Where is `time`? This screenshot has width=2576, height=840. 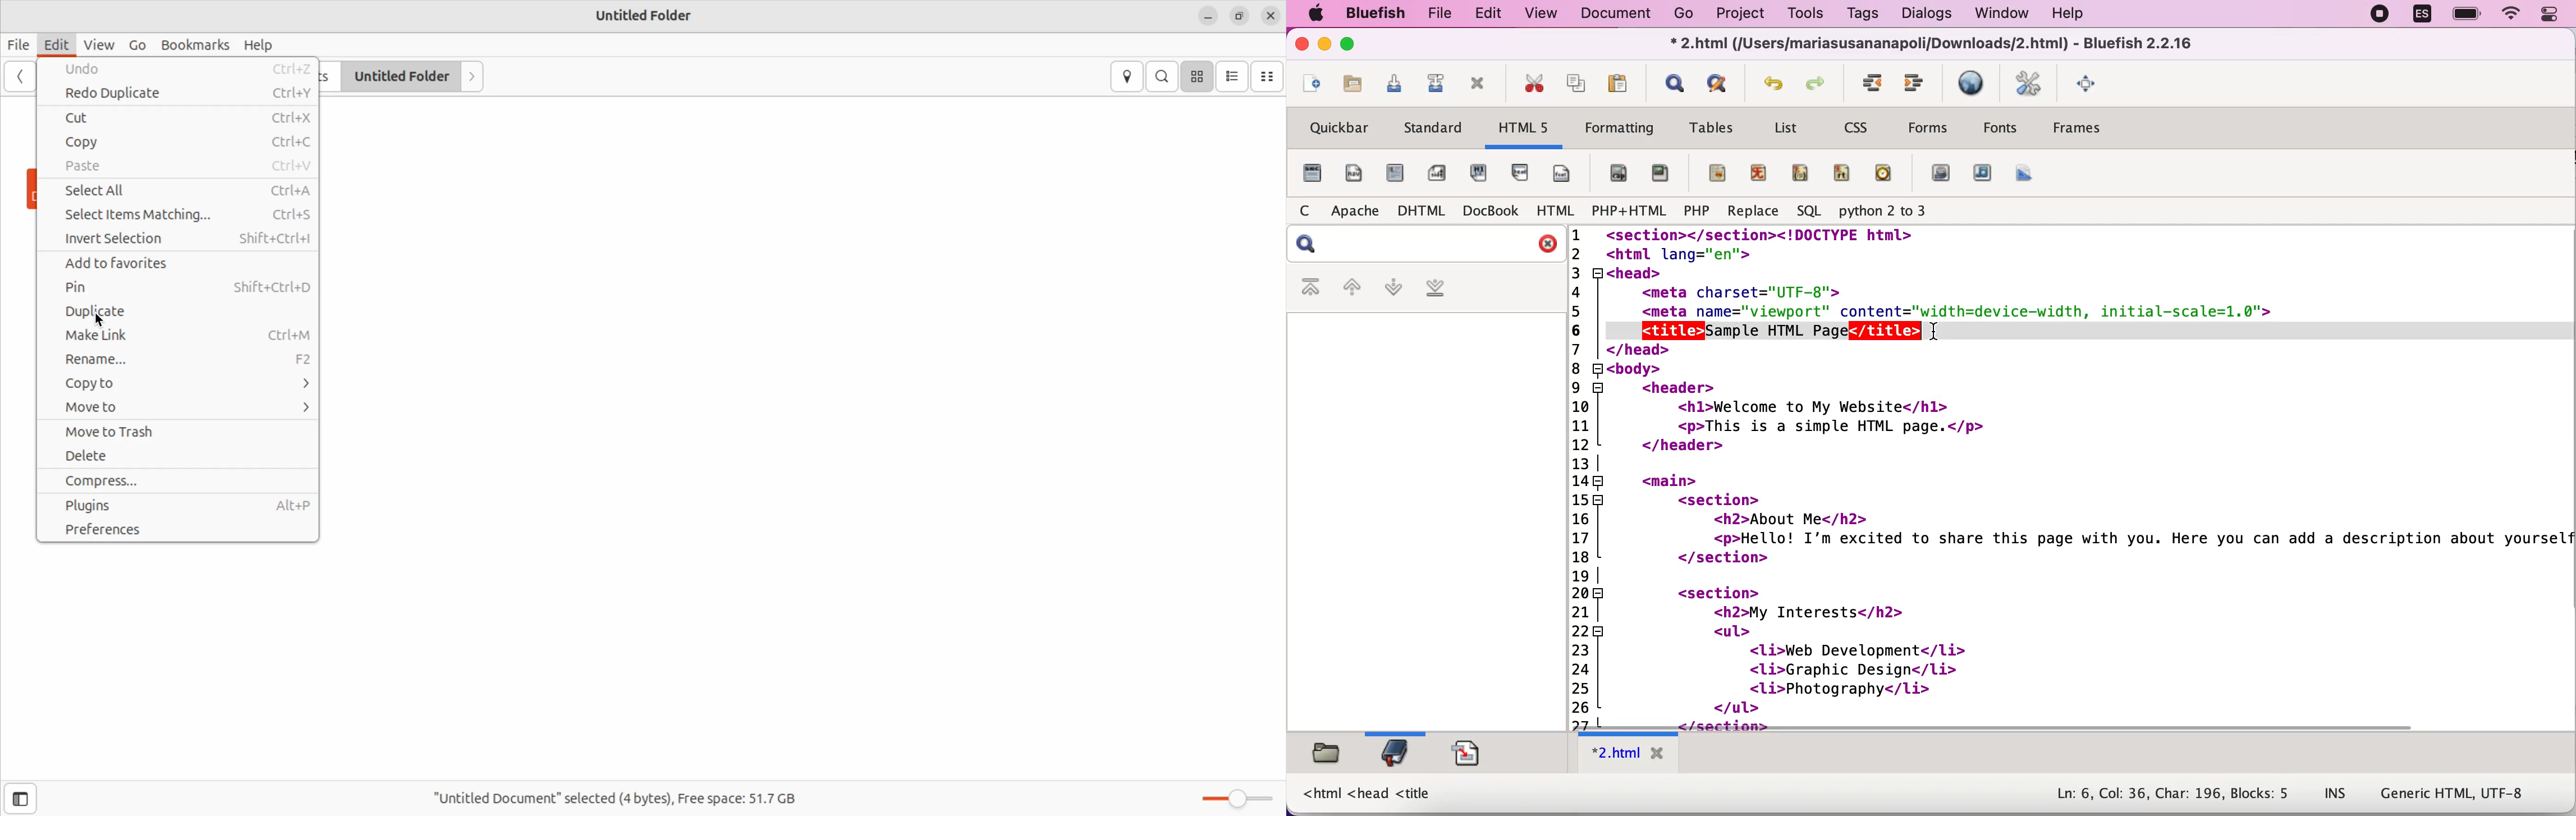
time is located at coordinates (1886, 172).